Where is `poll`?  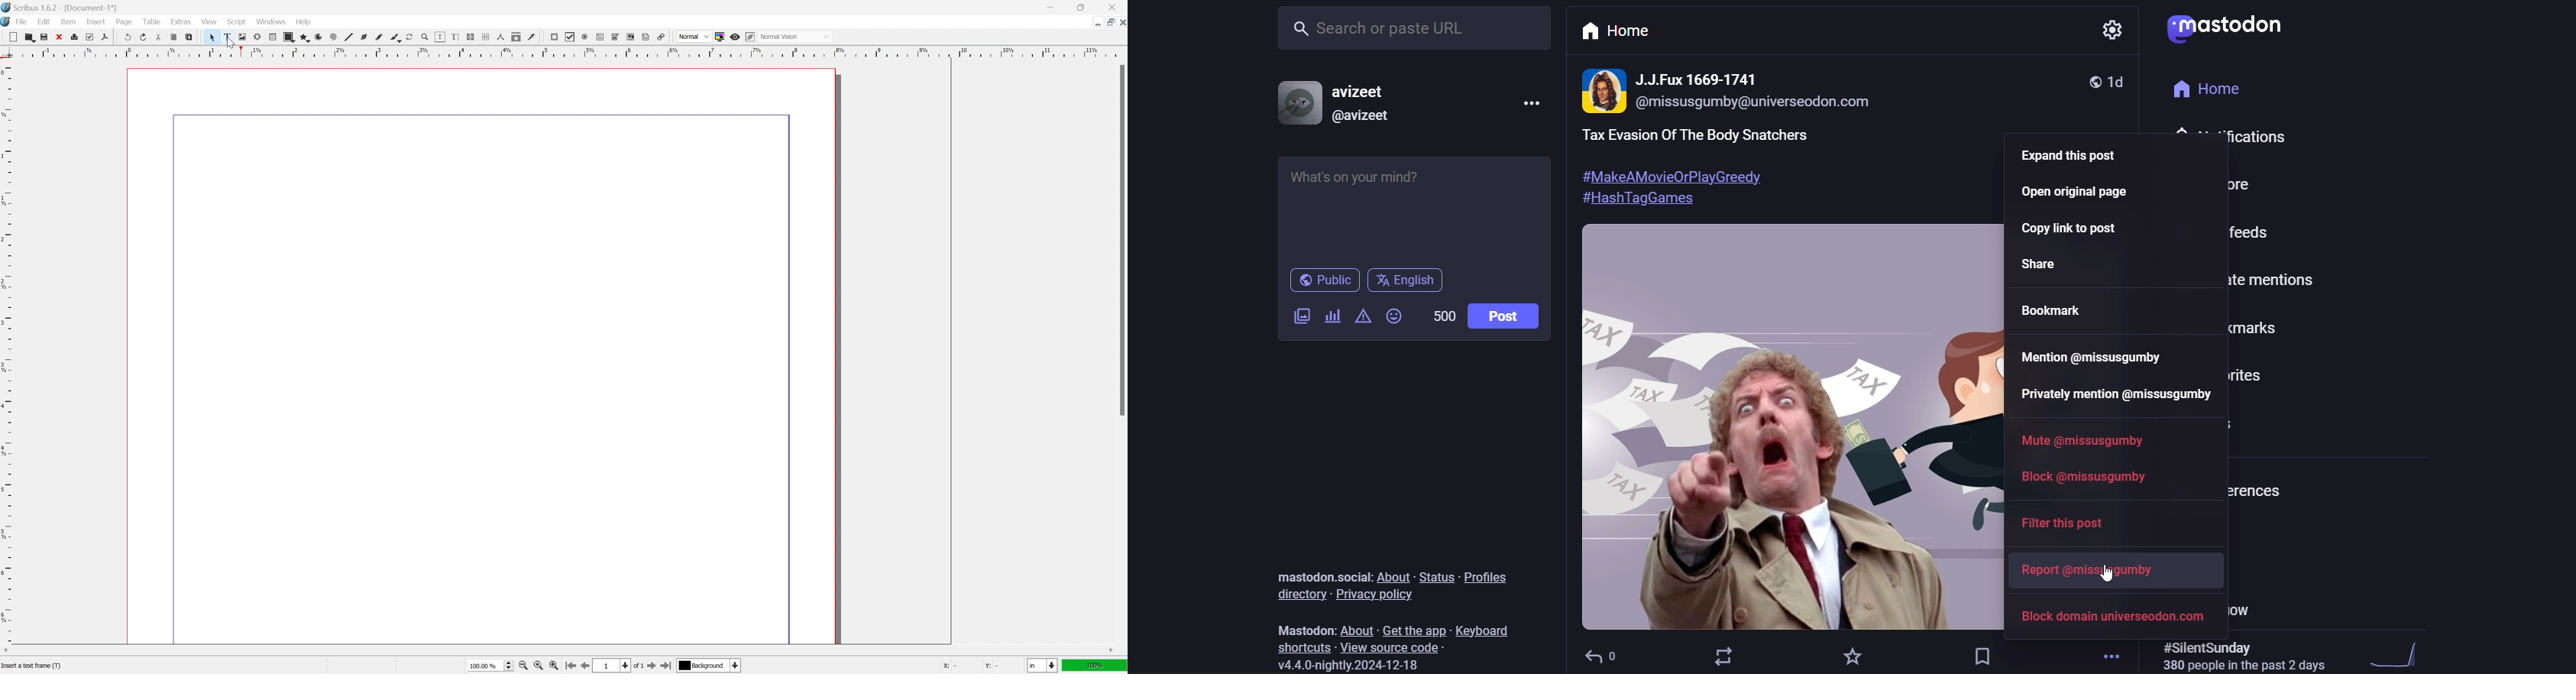
poll is located at coordinates (1334, 315).